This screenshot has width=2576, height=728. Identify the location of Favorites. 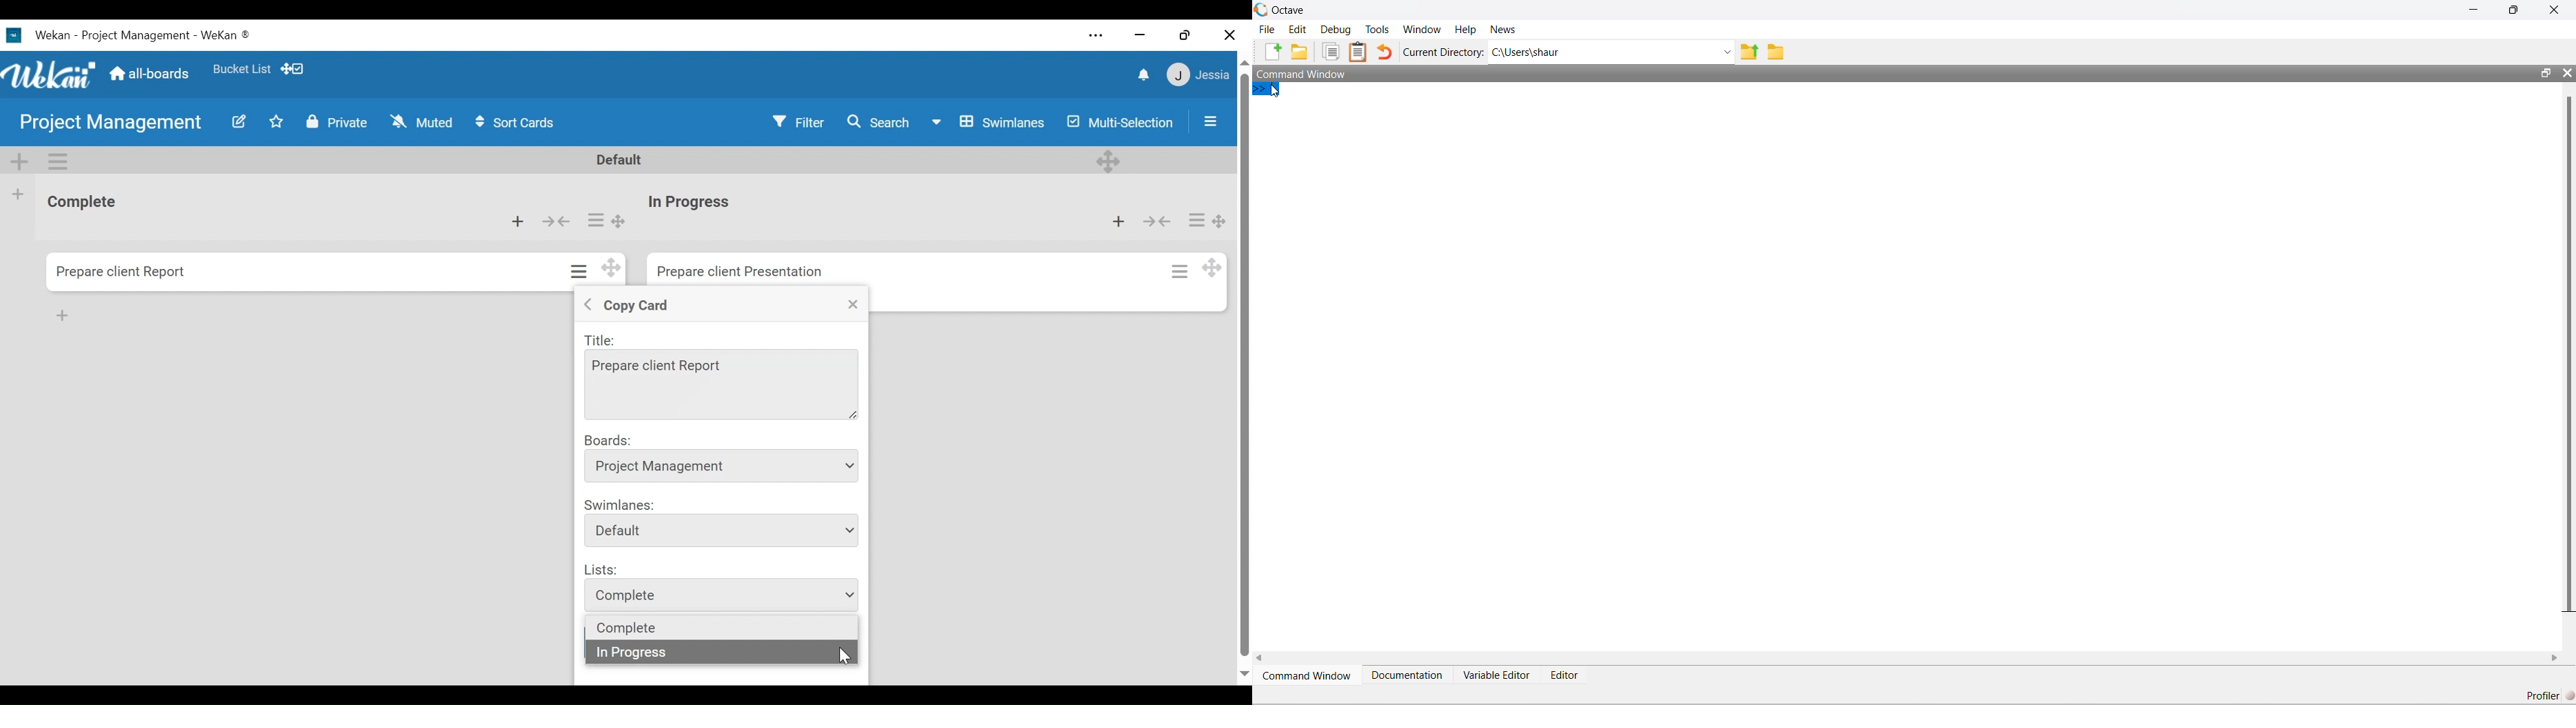
(244, 69).